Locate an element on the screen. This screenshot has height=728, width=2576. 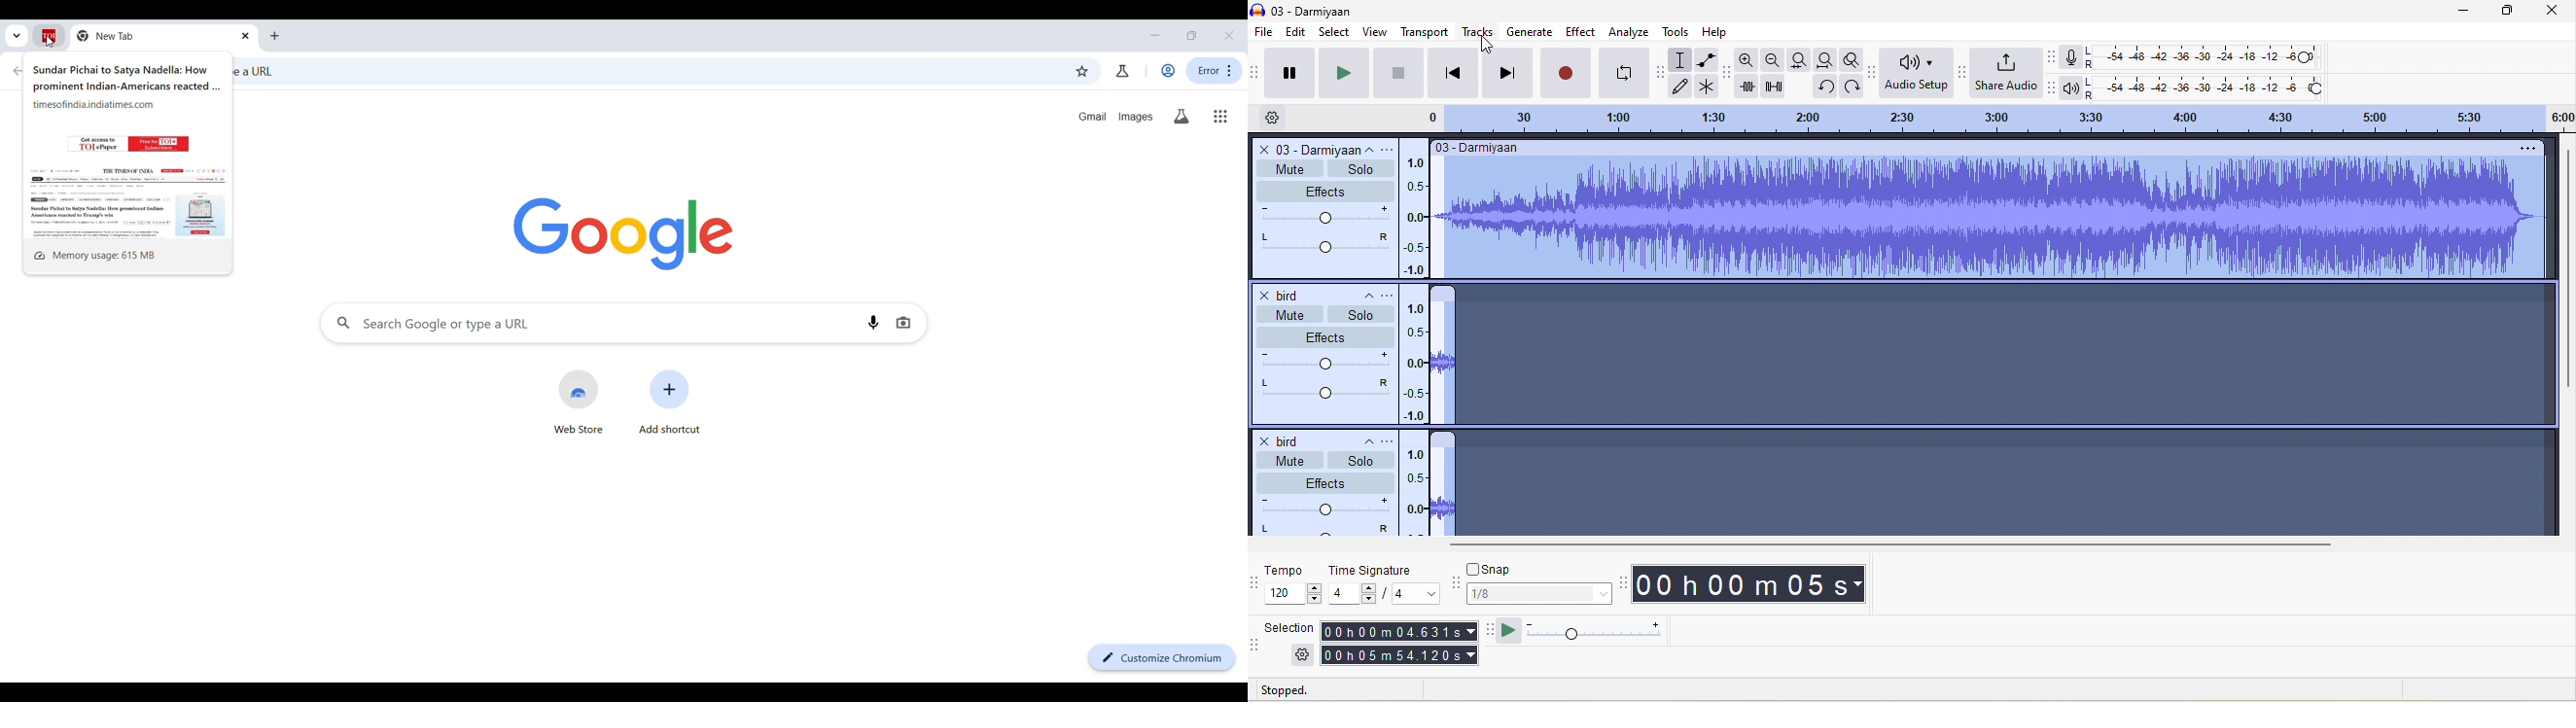
audacity share audio is located at coordinates (1965, 73).